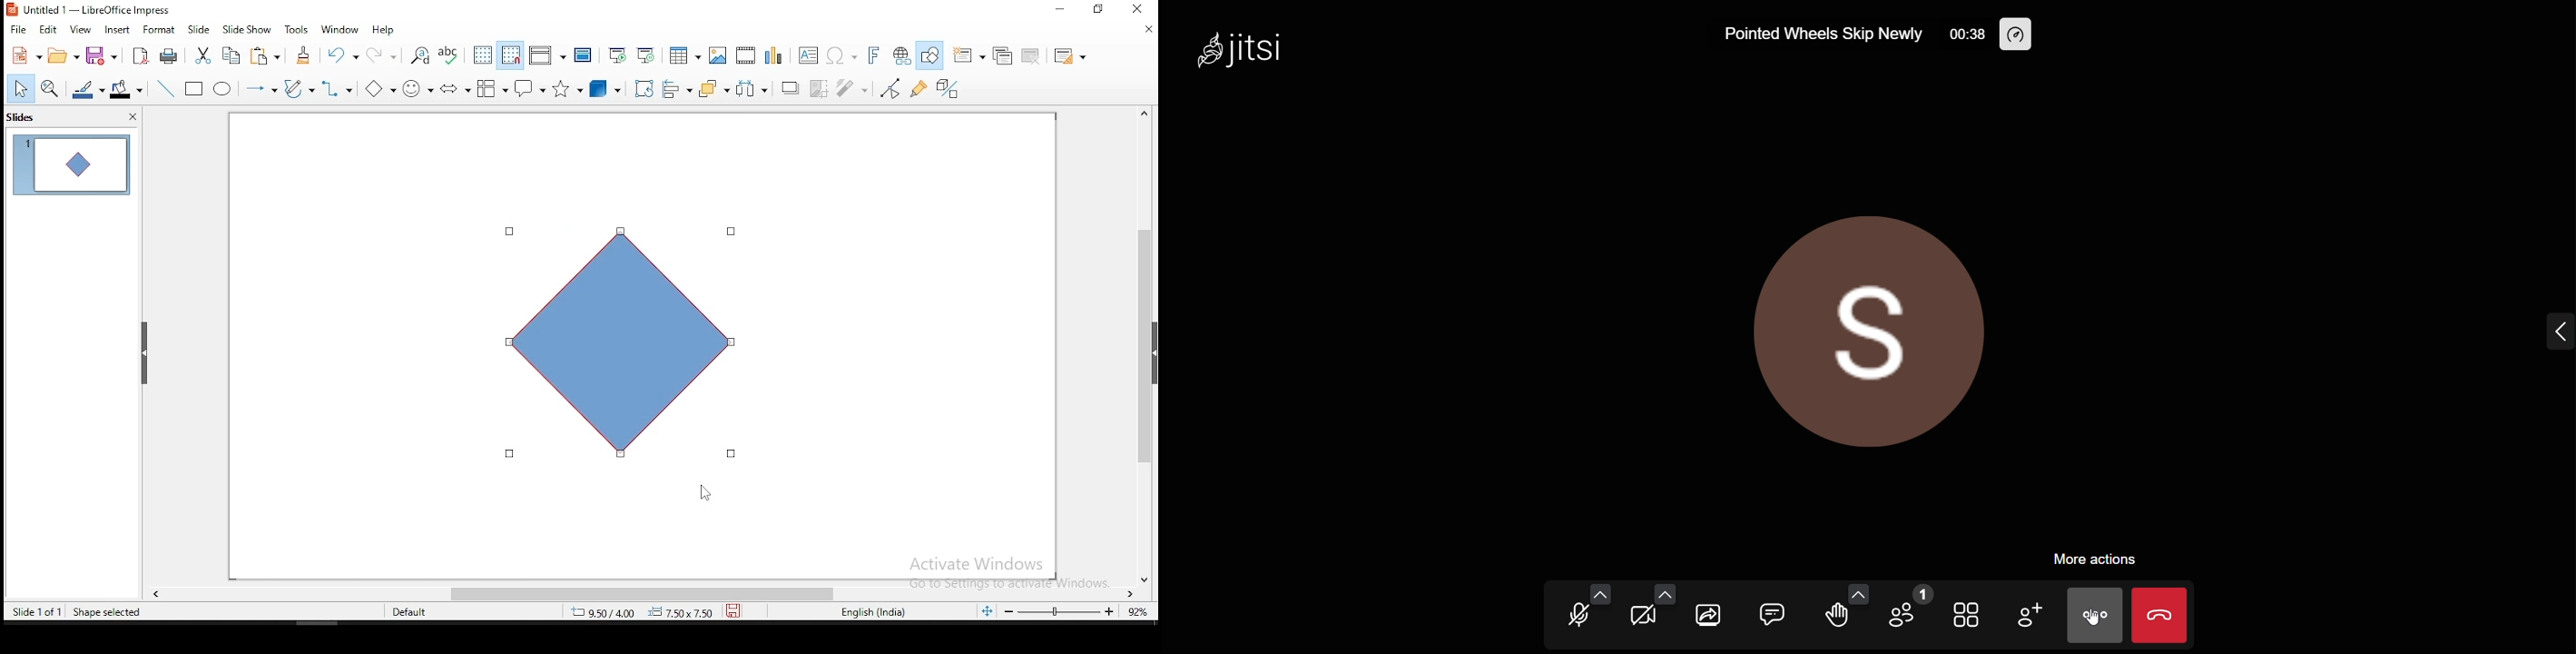 The height and width of the screenshot is (672, 2576). I want to click on zoom and pan, so click(50, 91).